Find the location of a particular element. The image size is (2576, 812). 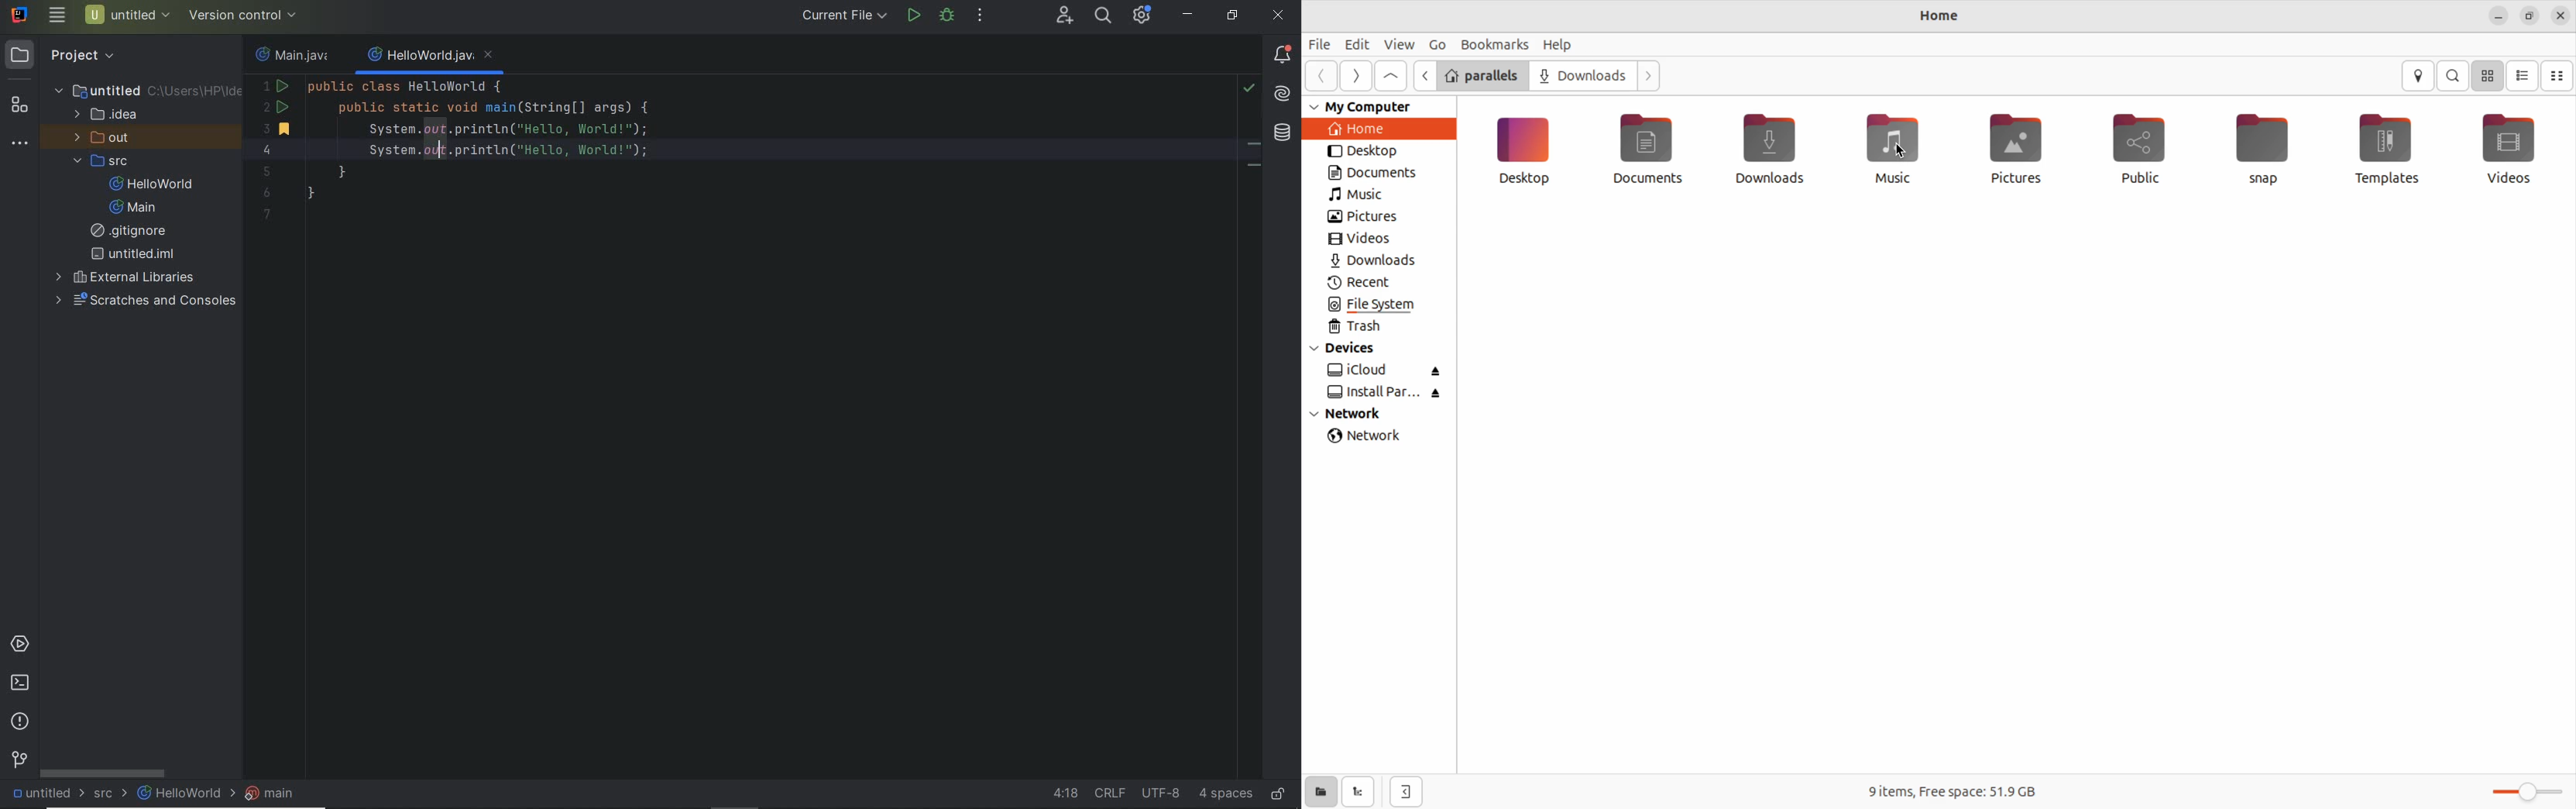

previous is located at coordinates (1319, 76).